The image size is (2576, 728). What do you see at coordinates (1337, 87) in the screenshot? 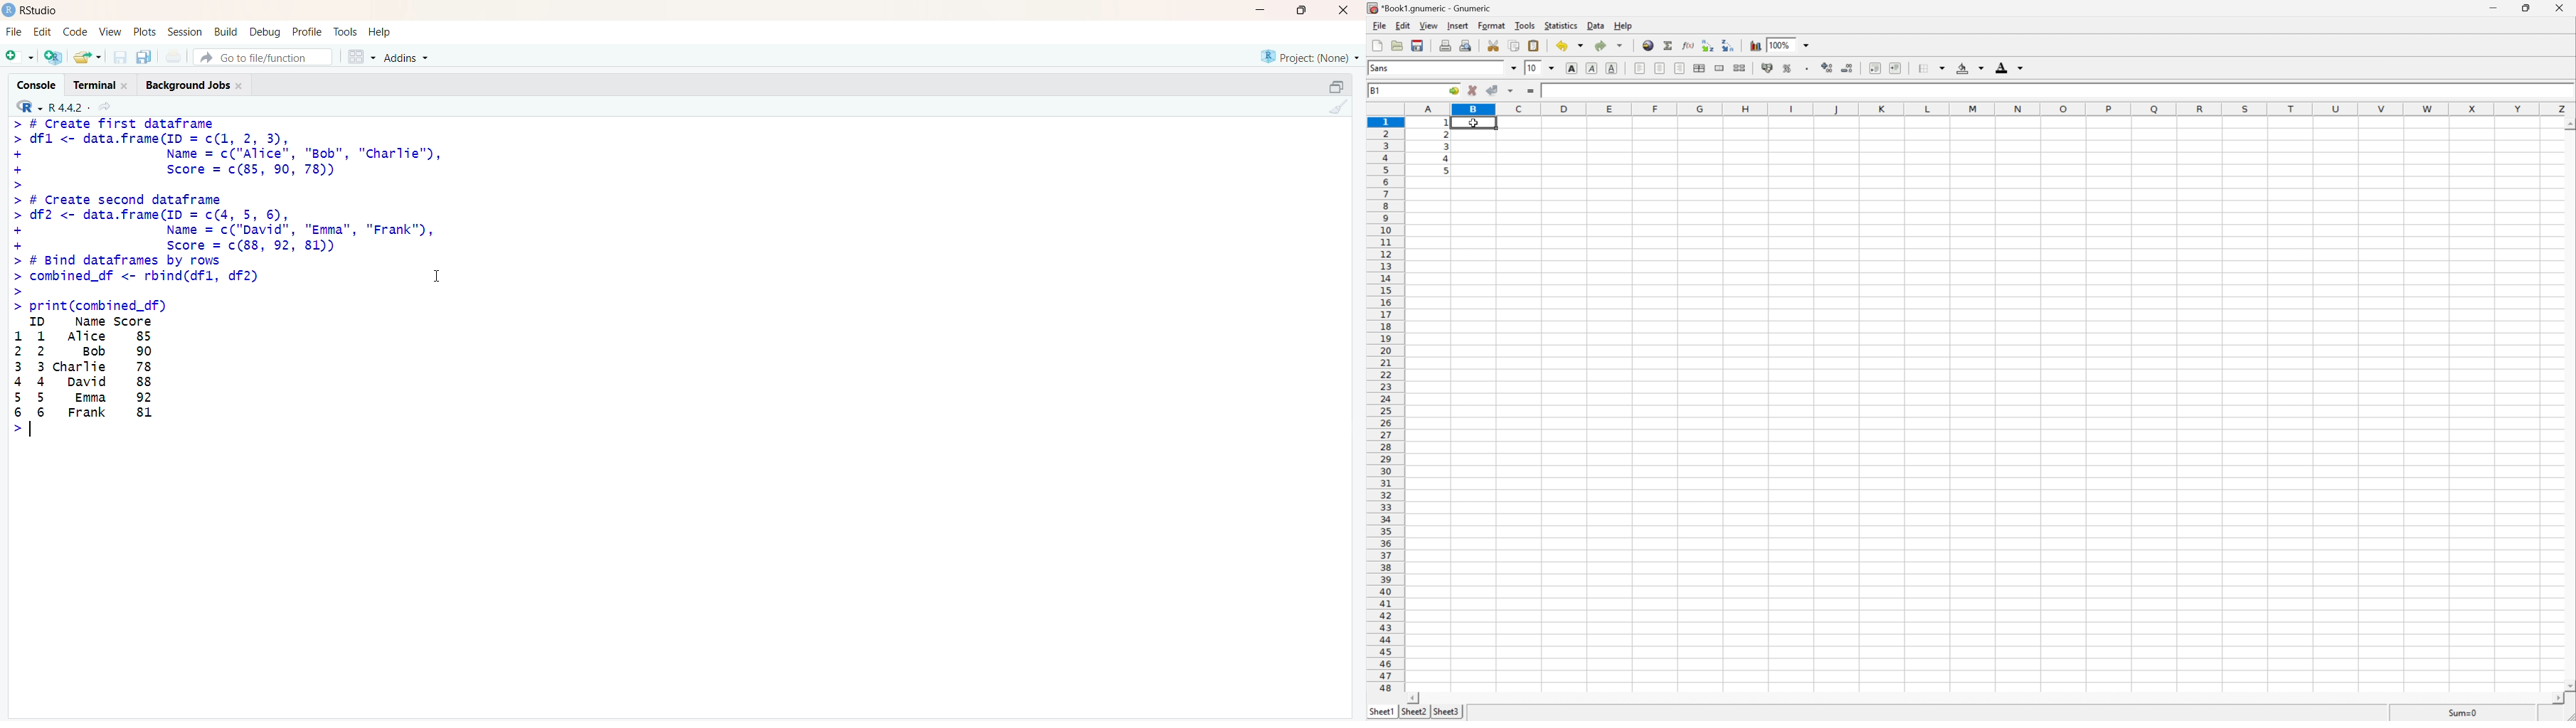
I see `minimize` at bounding box center [1337, 87].